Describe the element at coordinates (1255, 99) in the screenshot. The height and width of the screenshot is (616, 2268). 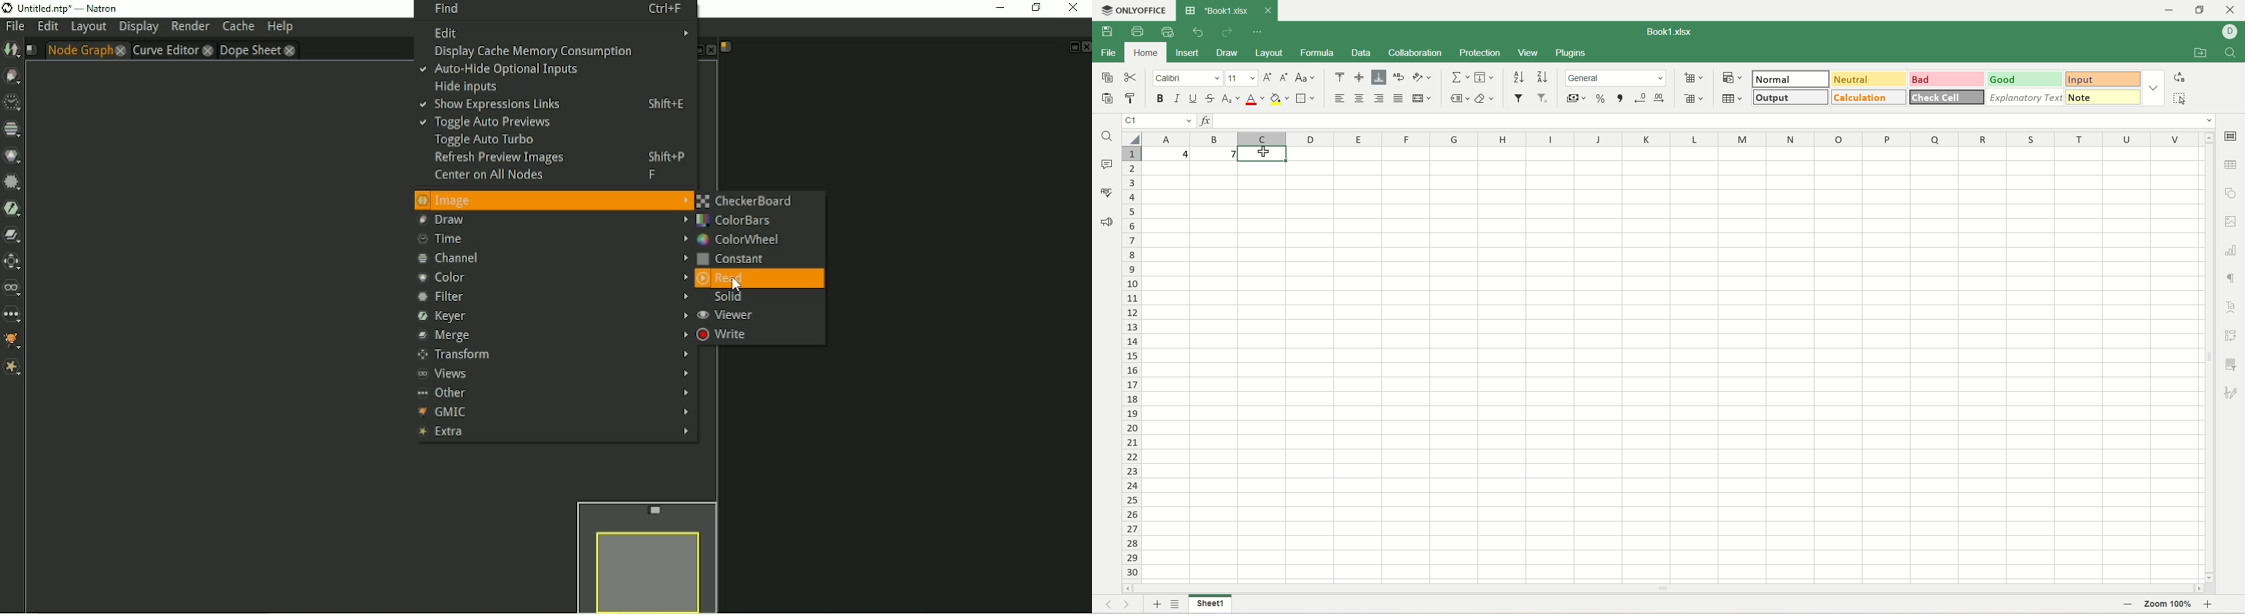
I see `font color` at that location.